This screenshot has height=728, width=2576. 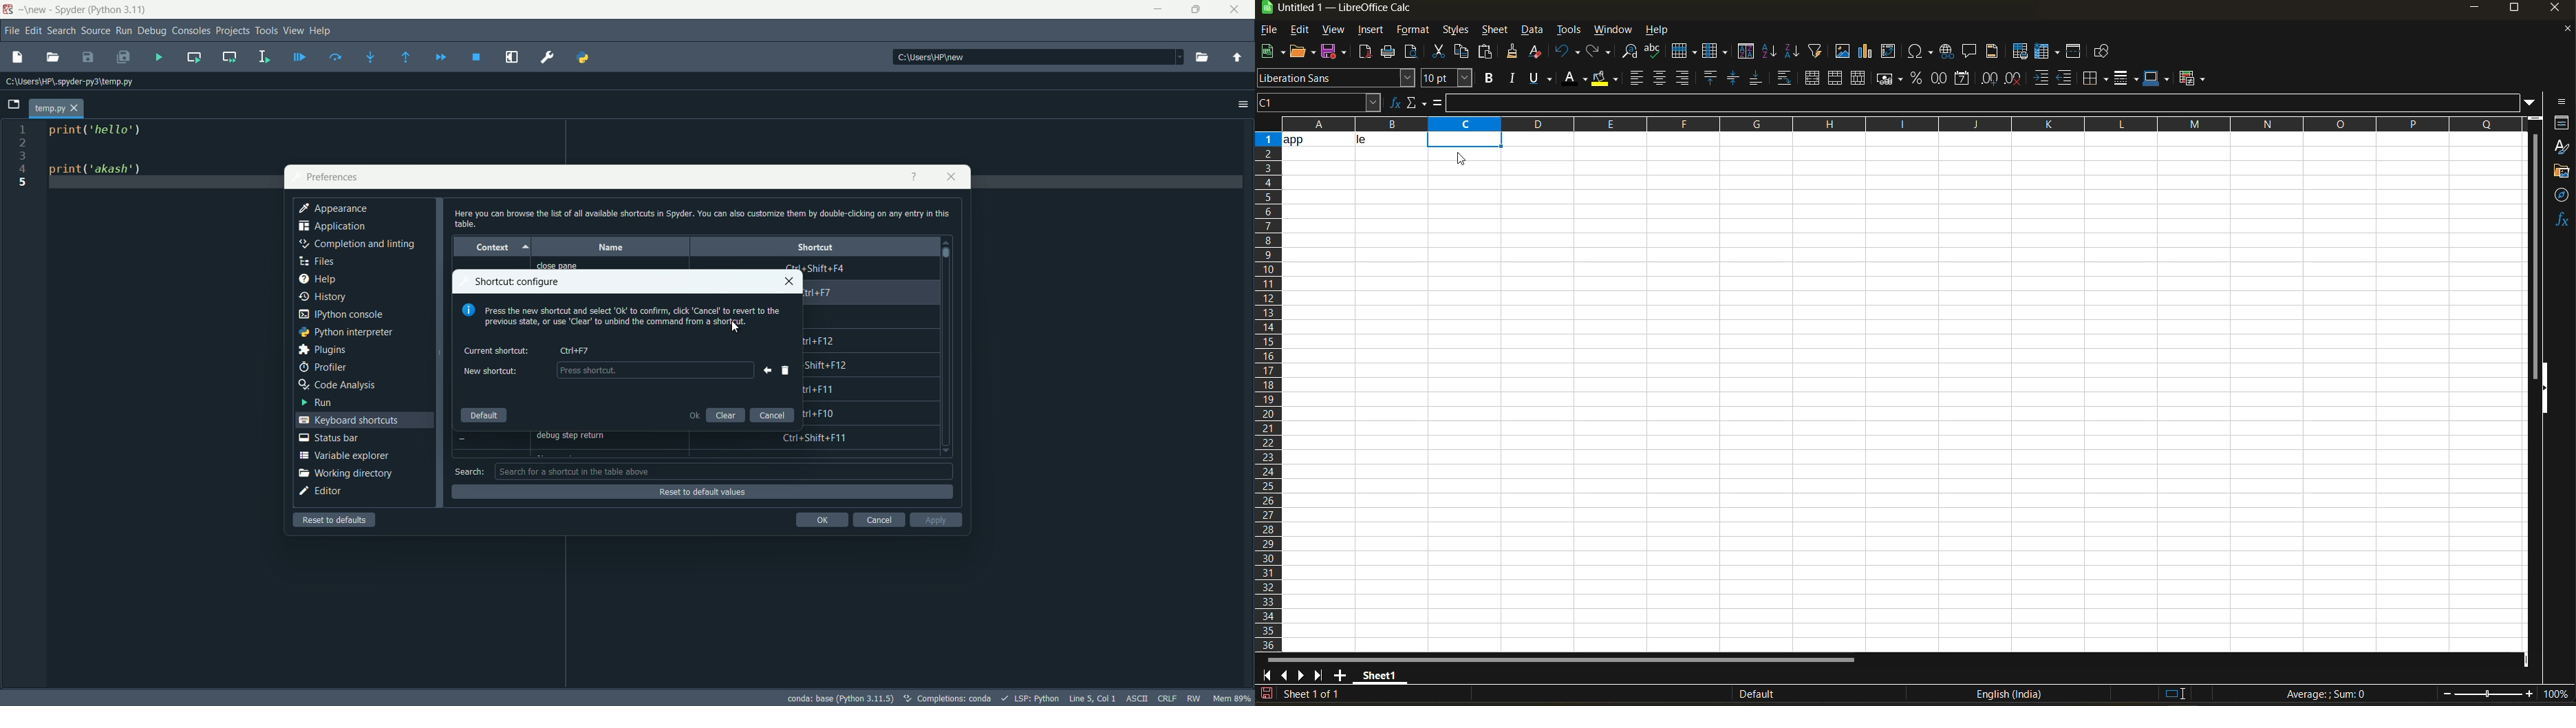 I want to click on appearance, so click(x=334, y=209).